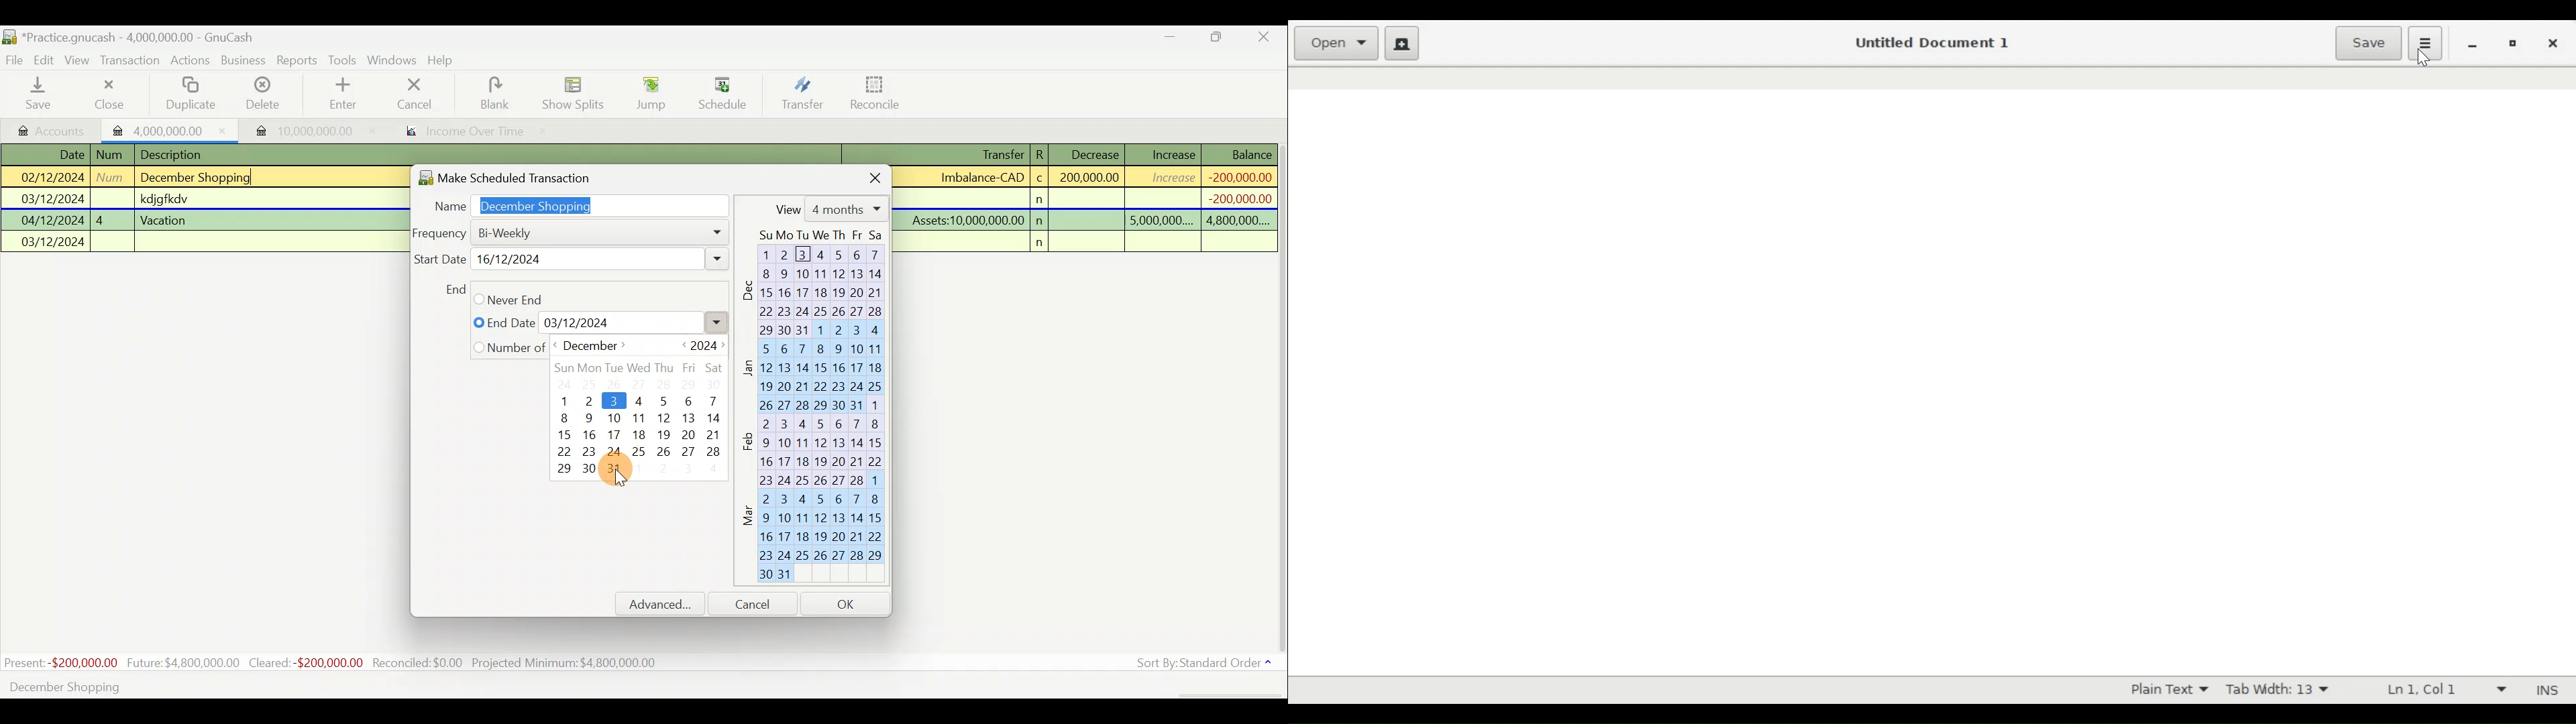 This screenshot has height=728, width=2576. What do you see at coordinates (577, 93) in the screenshot?
I see `Show splits` at bounding box center [577, 93].